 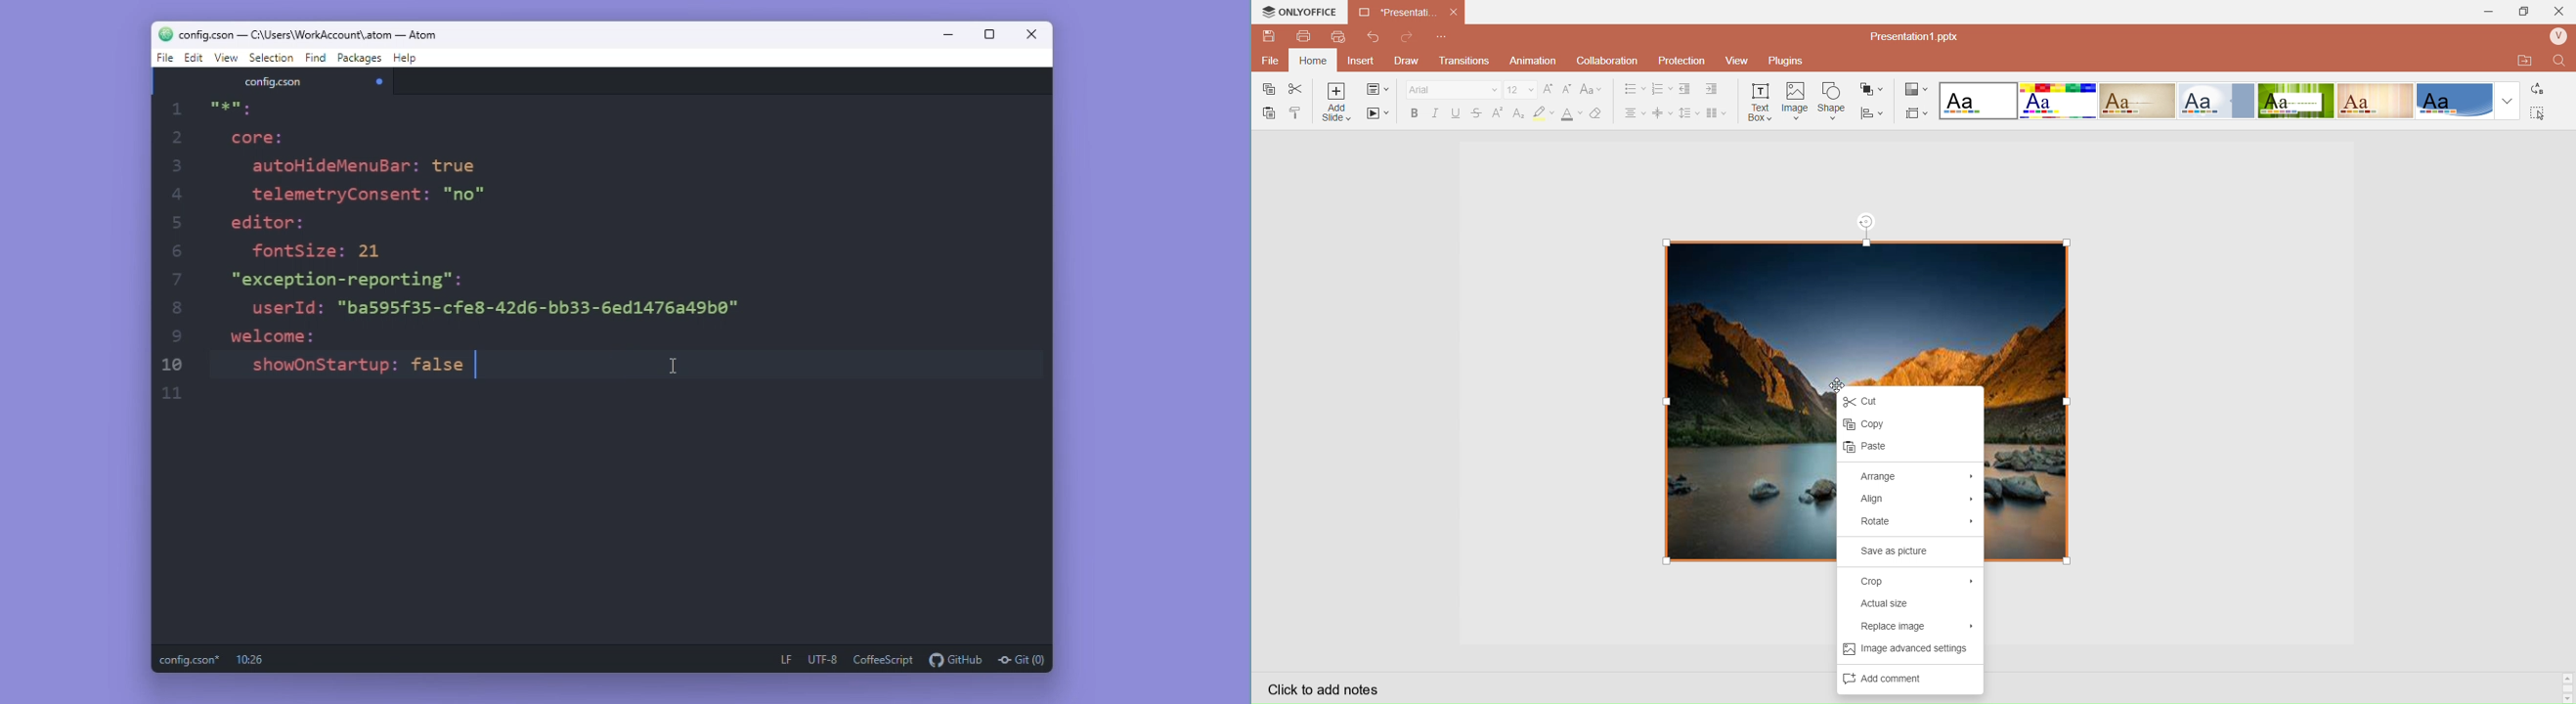 What do you see at coordinates (1913, 498) in the screenshot?
I see `Align` at bounding box center [1913, 498].